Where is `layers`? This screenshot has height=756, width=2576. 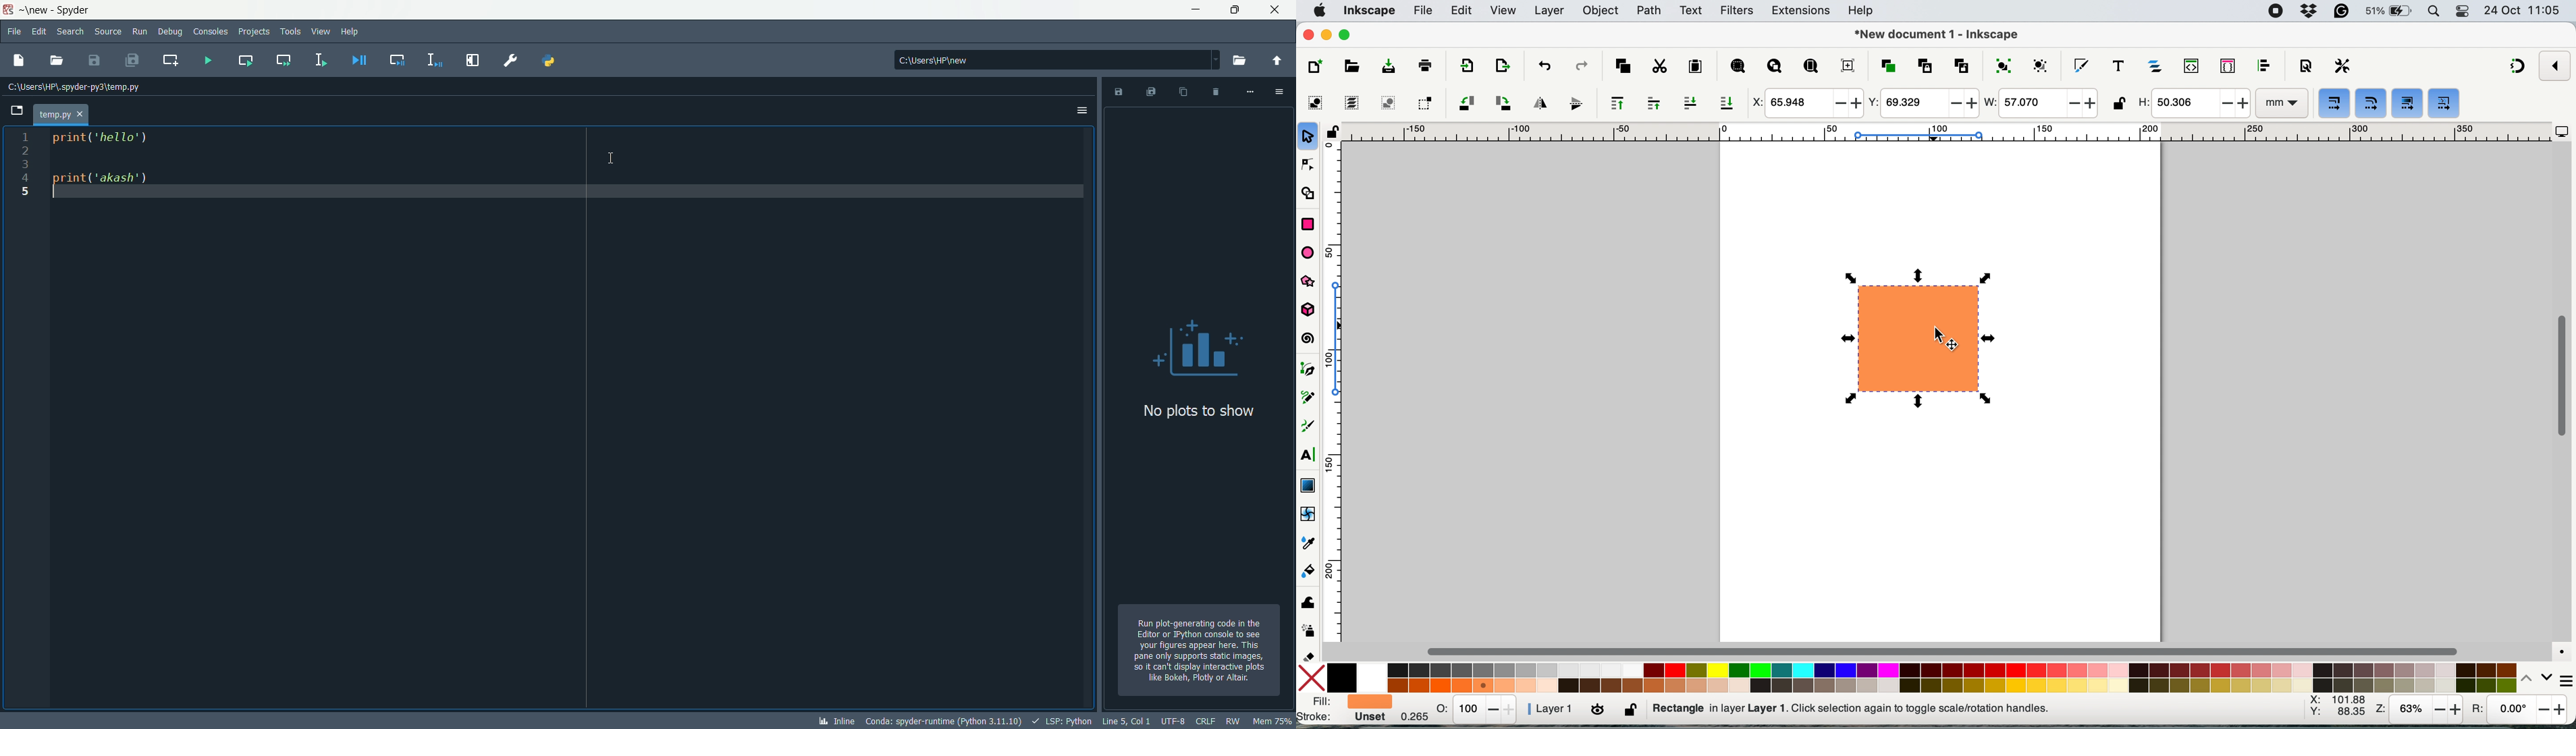
layers is located at coordinates (1549, 10).